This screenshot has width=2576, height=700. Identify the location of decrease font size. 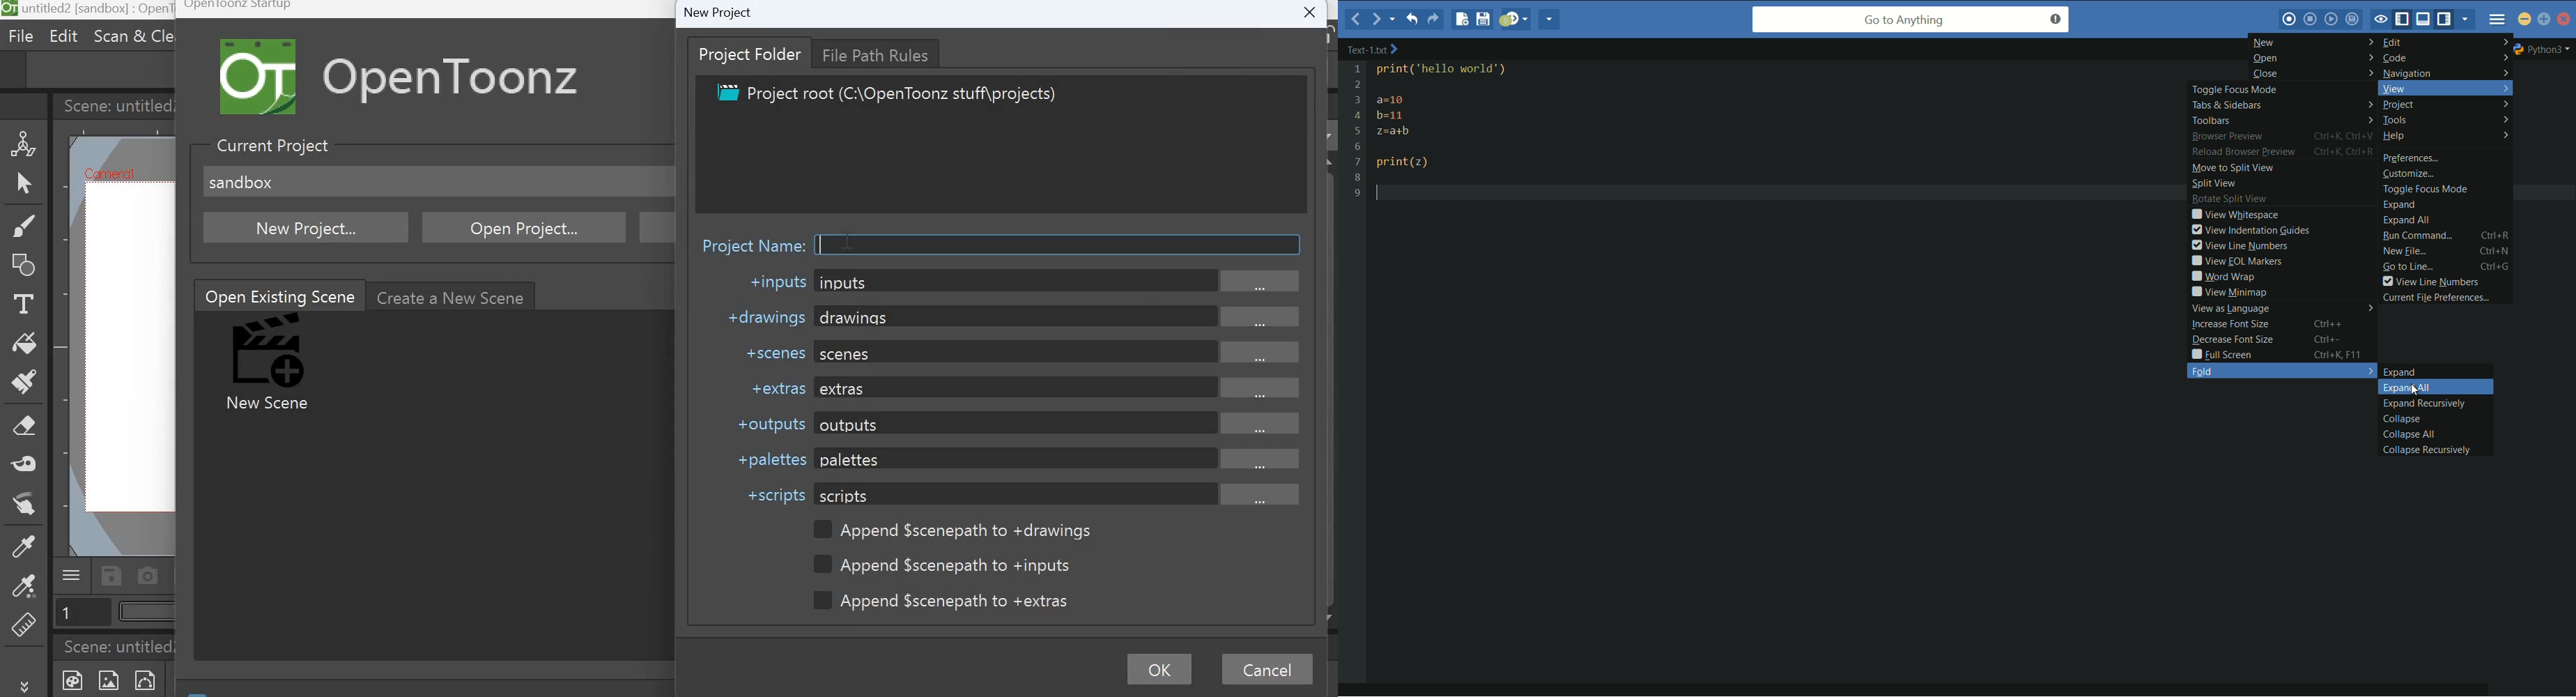
(2231, 340).